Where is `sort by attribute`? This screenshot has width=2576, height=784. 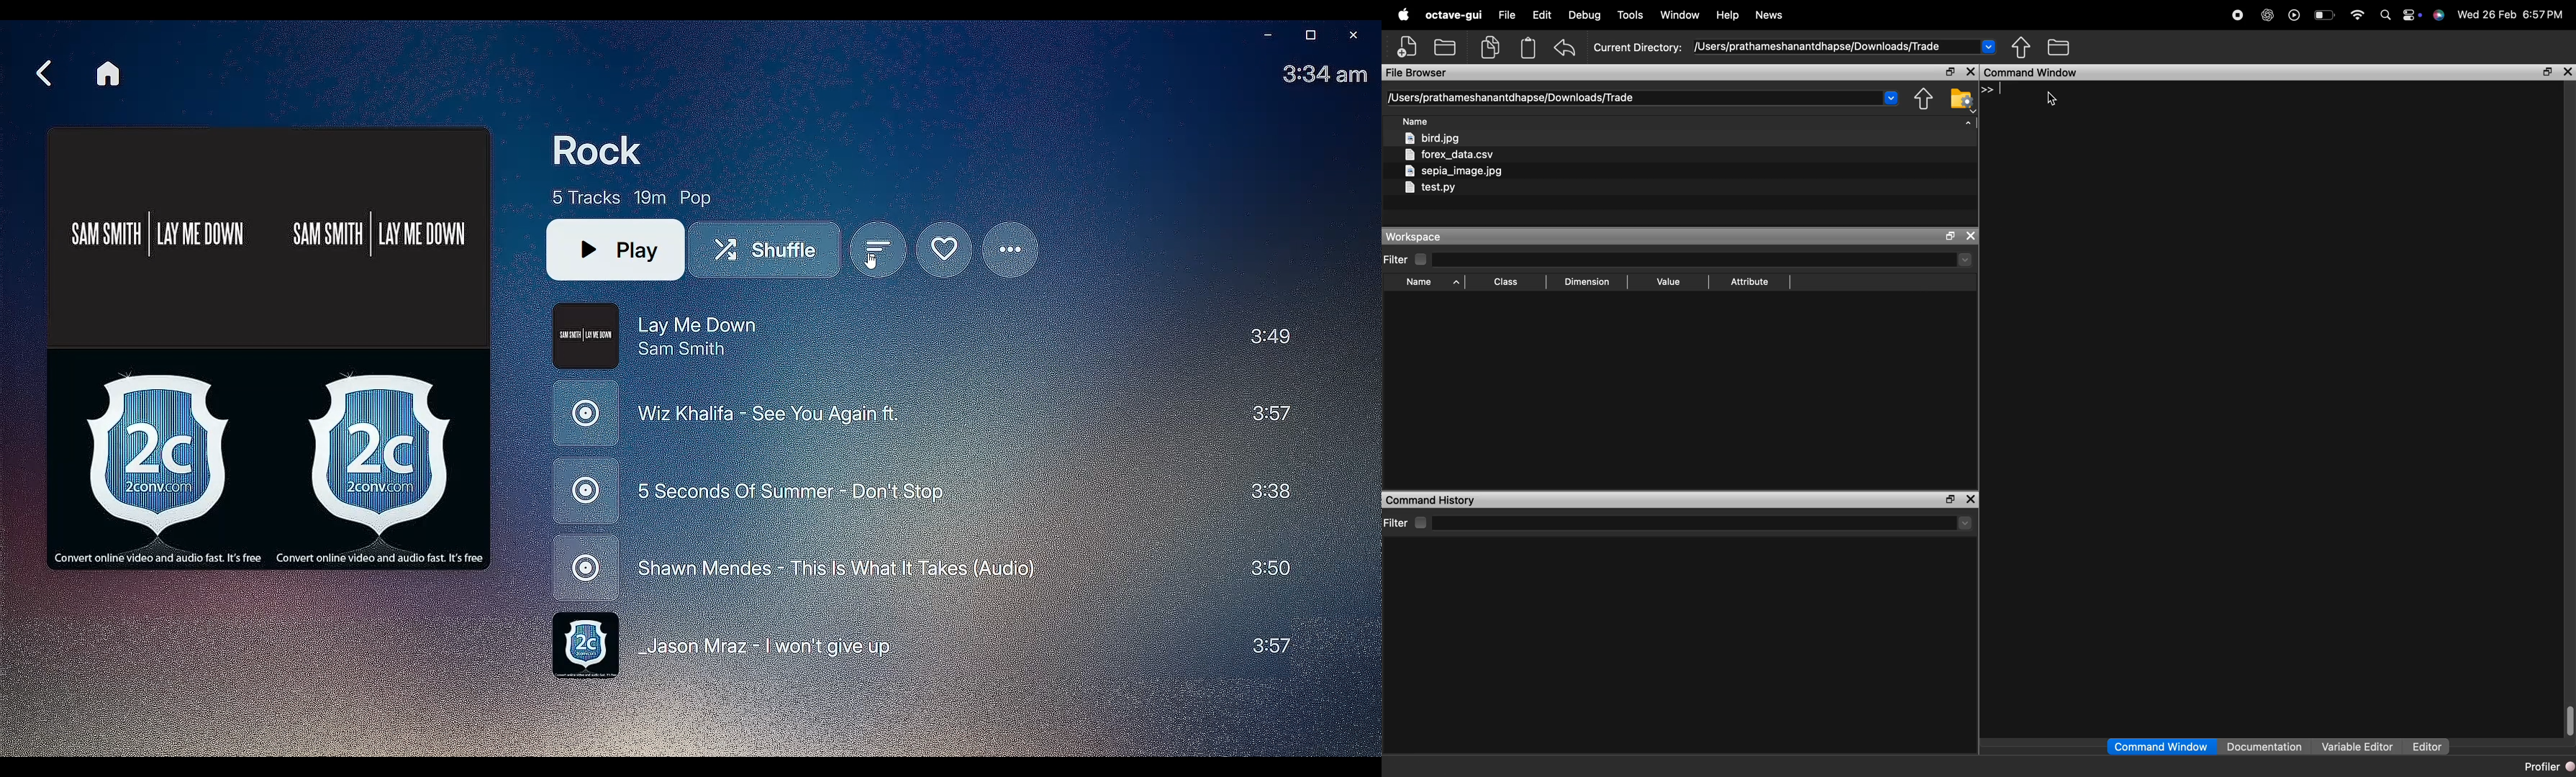
sort by attribute is located at coordinates (1753, 282).